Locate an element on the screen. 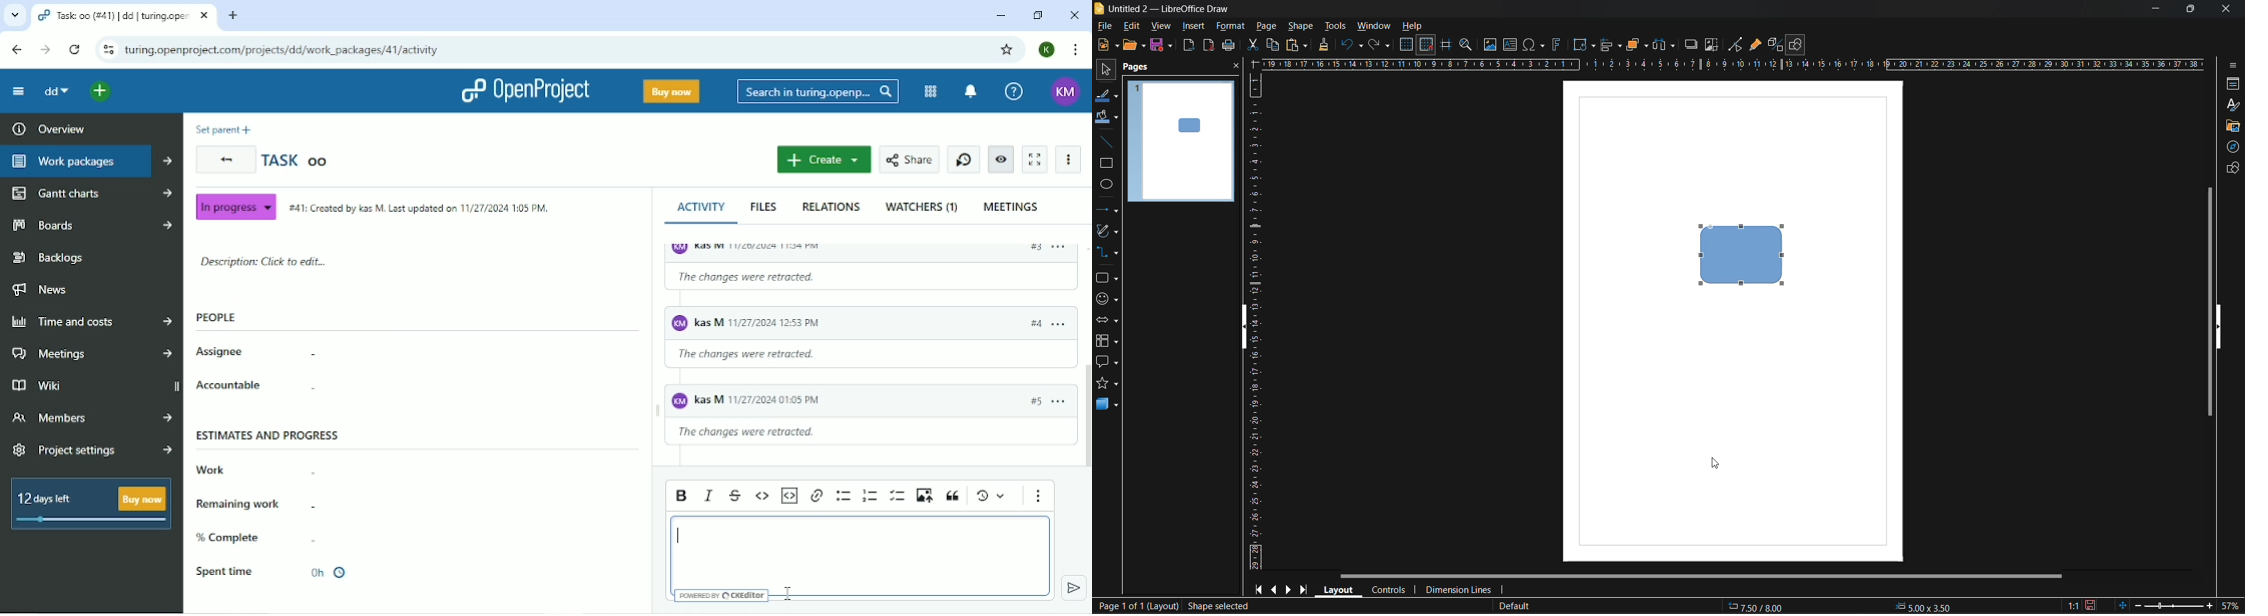 This screenshot has height=616, width=2268. hide is located at coordinates (2219, 327).